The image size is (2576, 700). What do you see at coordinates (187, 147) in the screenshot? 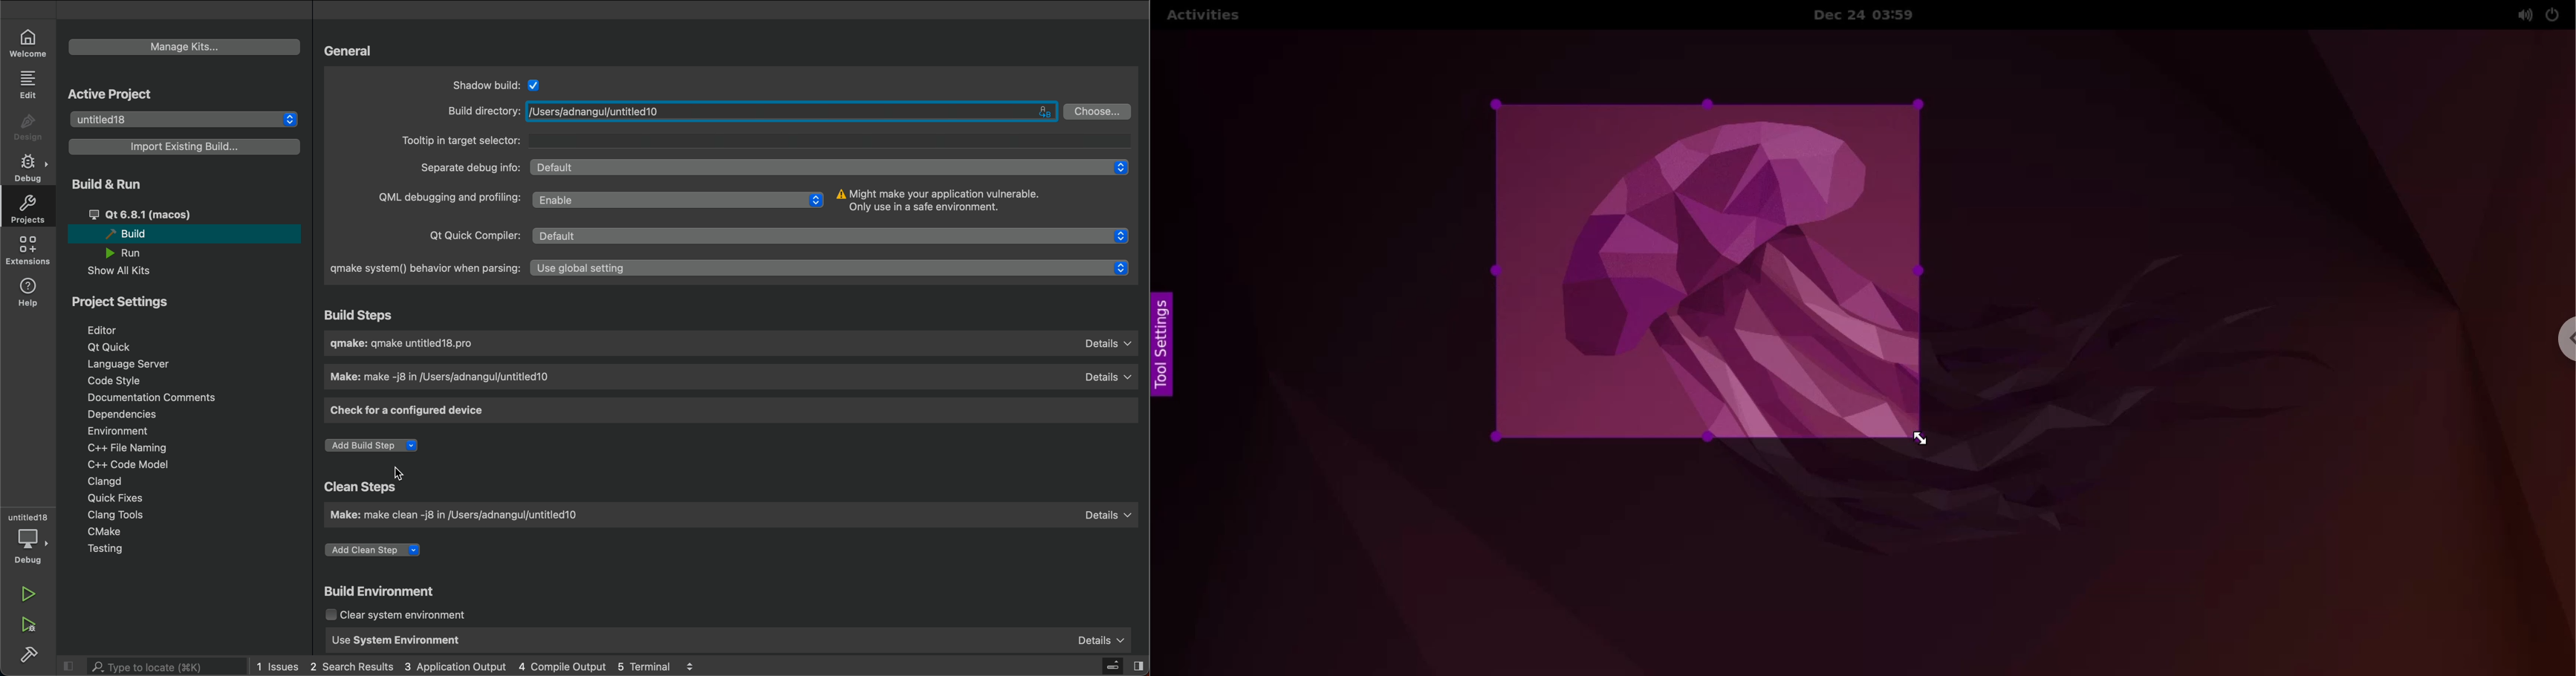
I see `Import Existing Build...` at bounding box center [187, 147].